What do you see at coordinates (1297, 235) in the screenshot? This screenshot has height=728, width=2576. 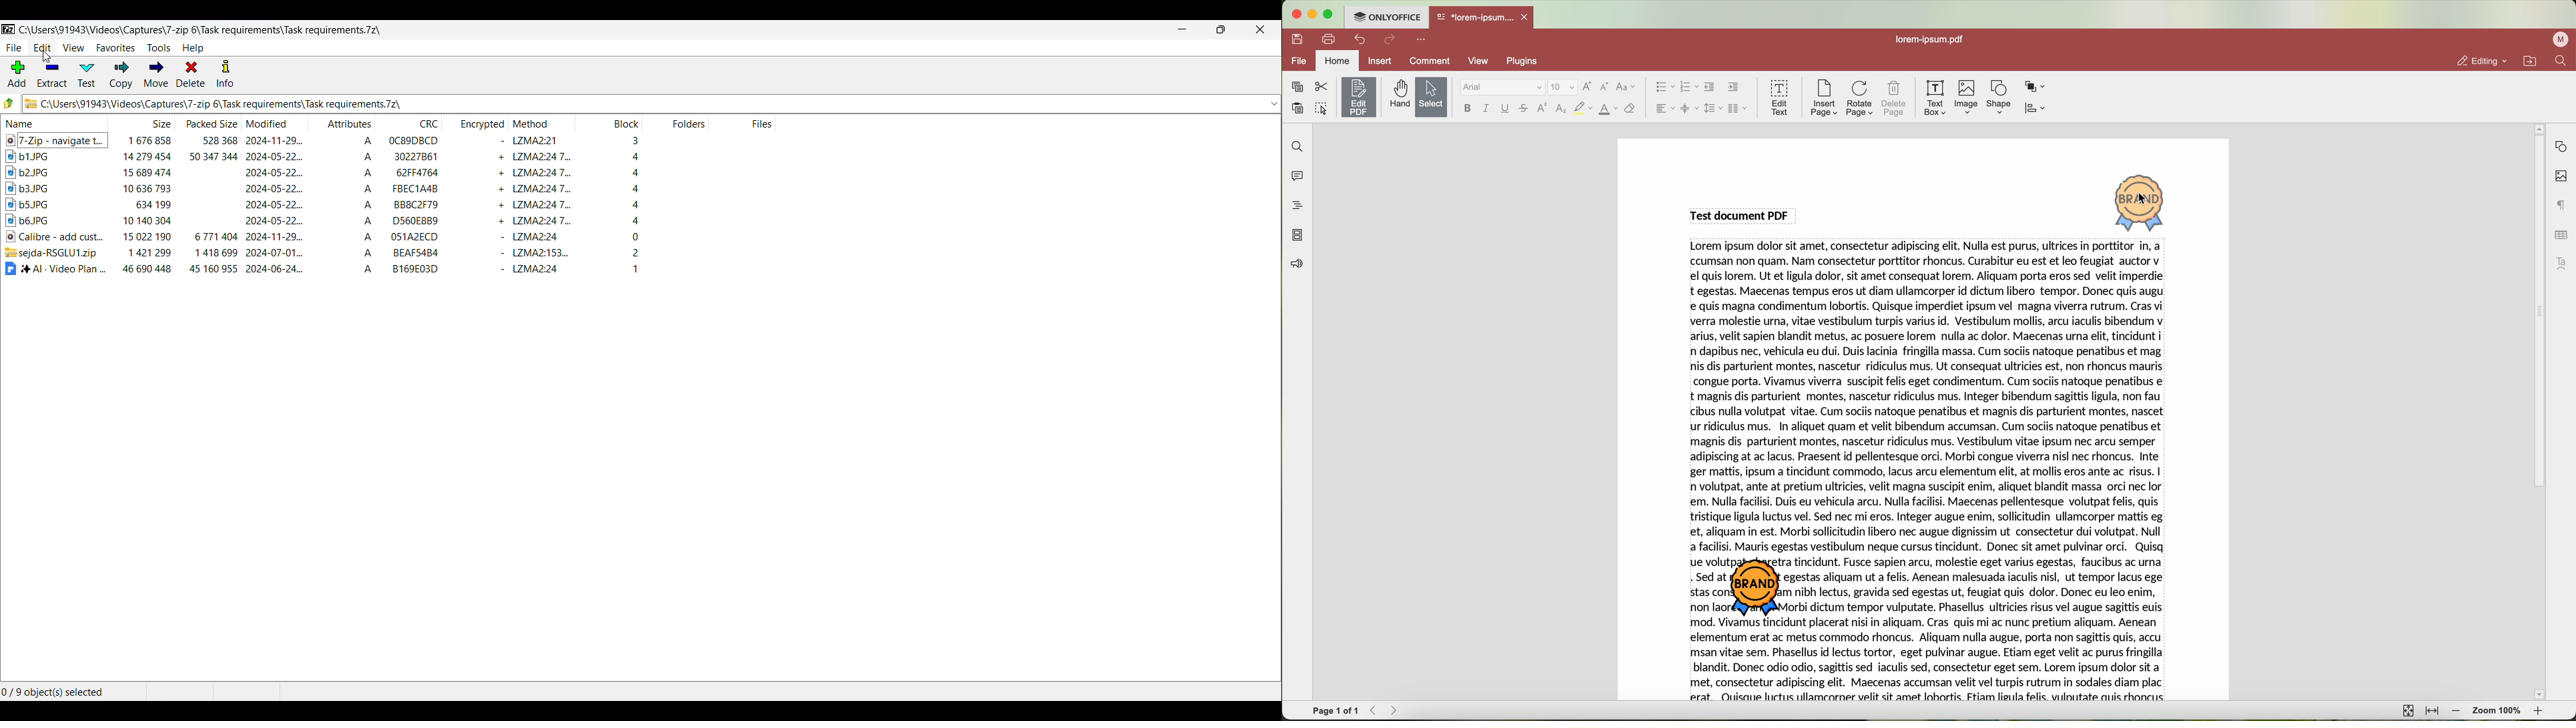 I see `page thumbnails` at bounding box center [1297, 235].